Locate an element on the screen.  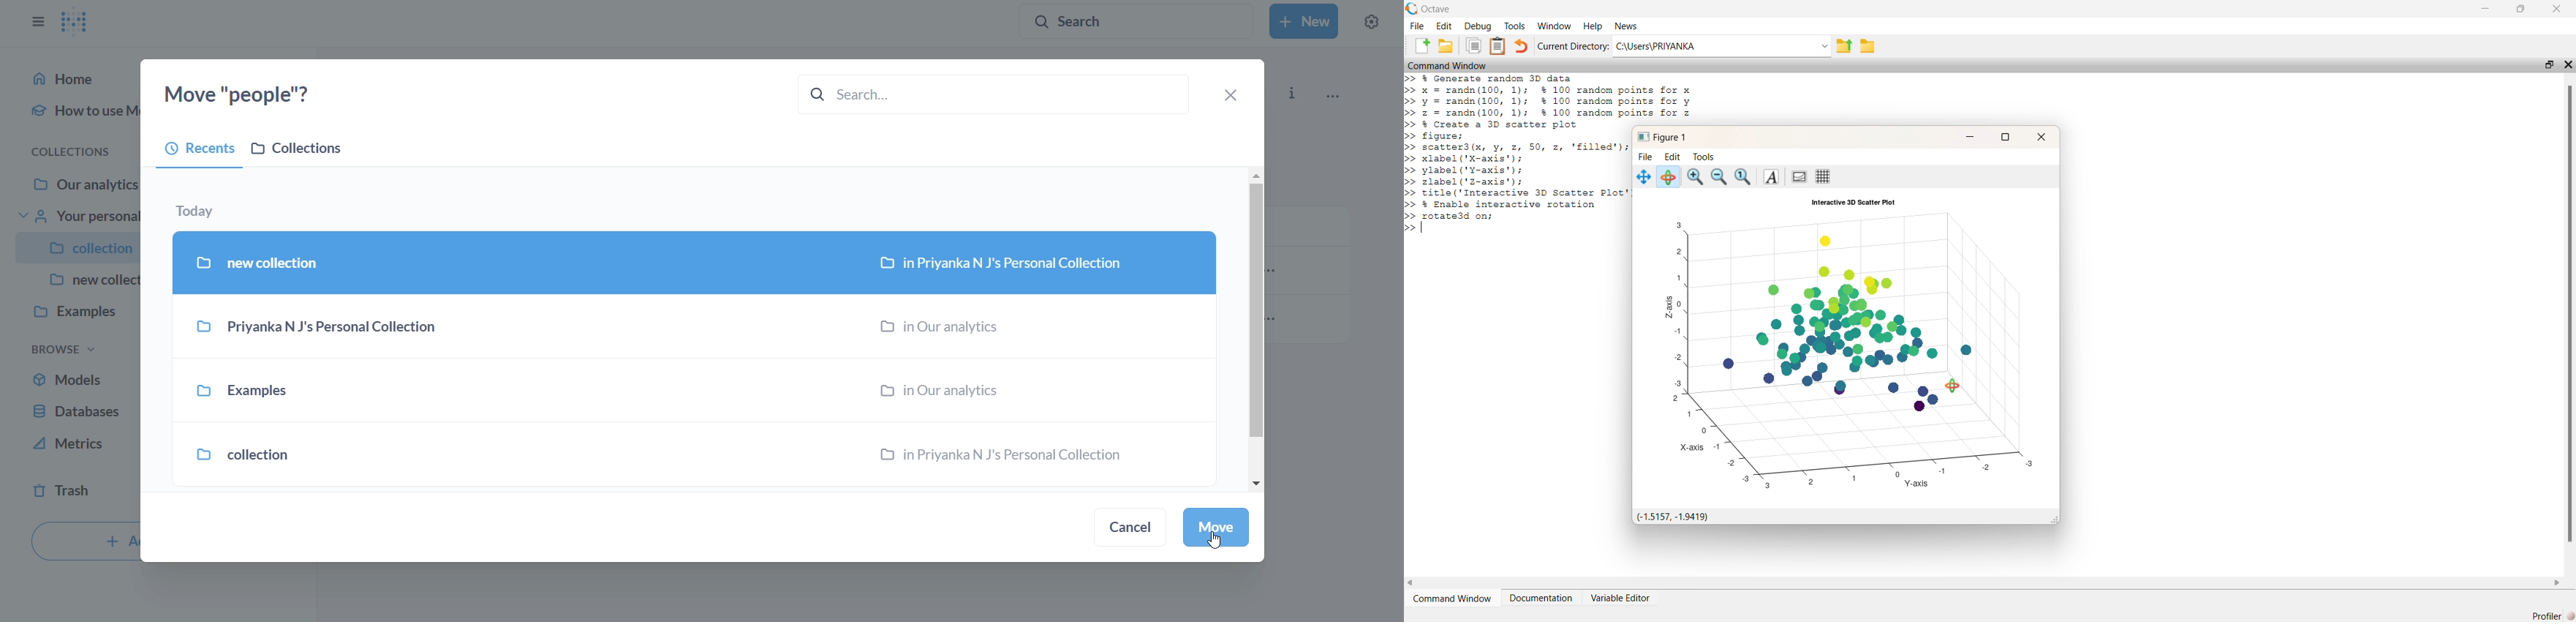
Priyanka N J's Personal Collection is located at coordinates (695, 325).